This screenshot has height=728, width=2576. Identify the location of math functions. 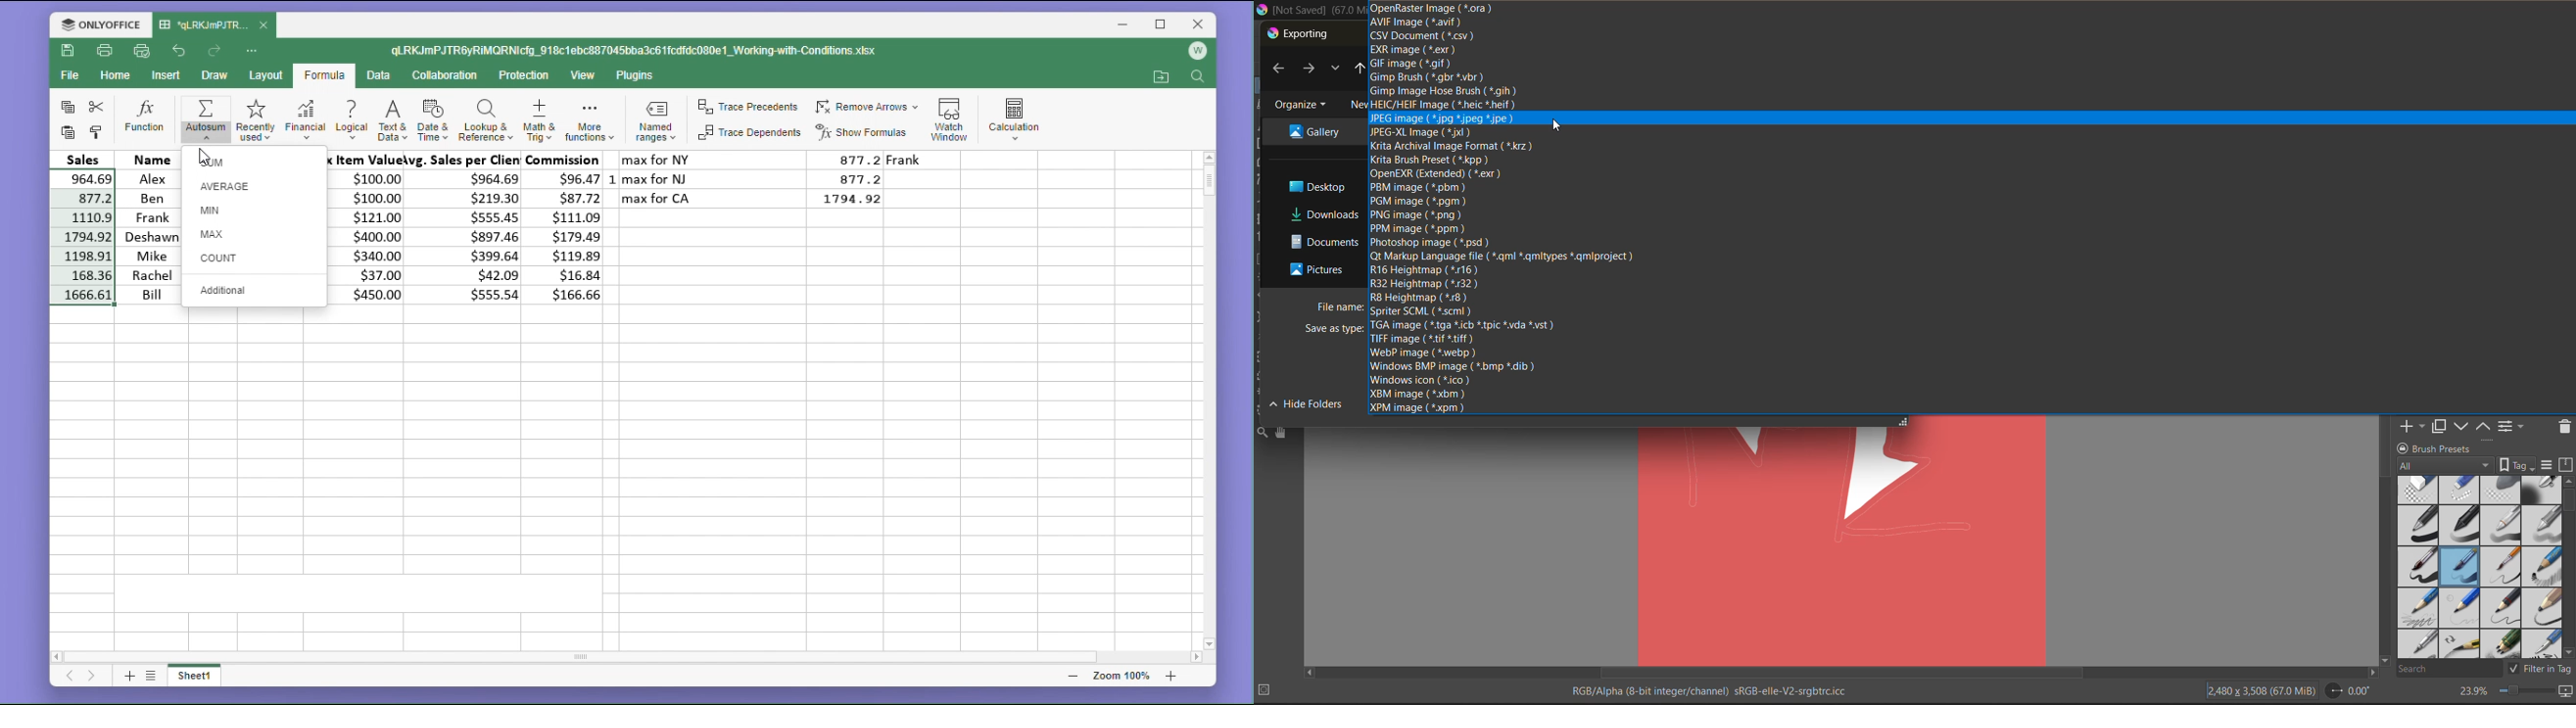
(589, 122).